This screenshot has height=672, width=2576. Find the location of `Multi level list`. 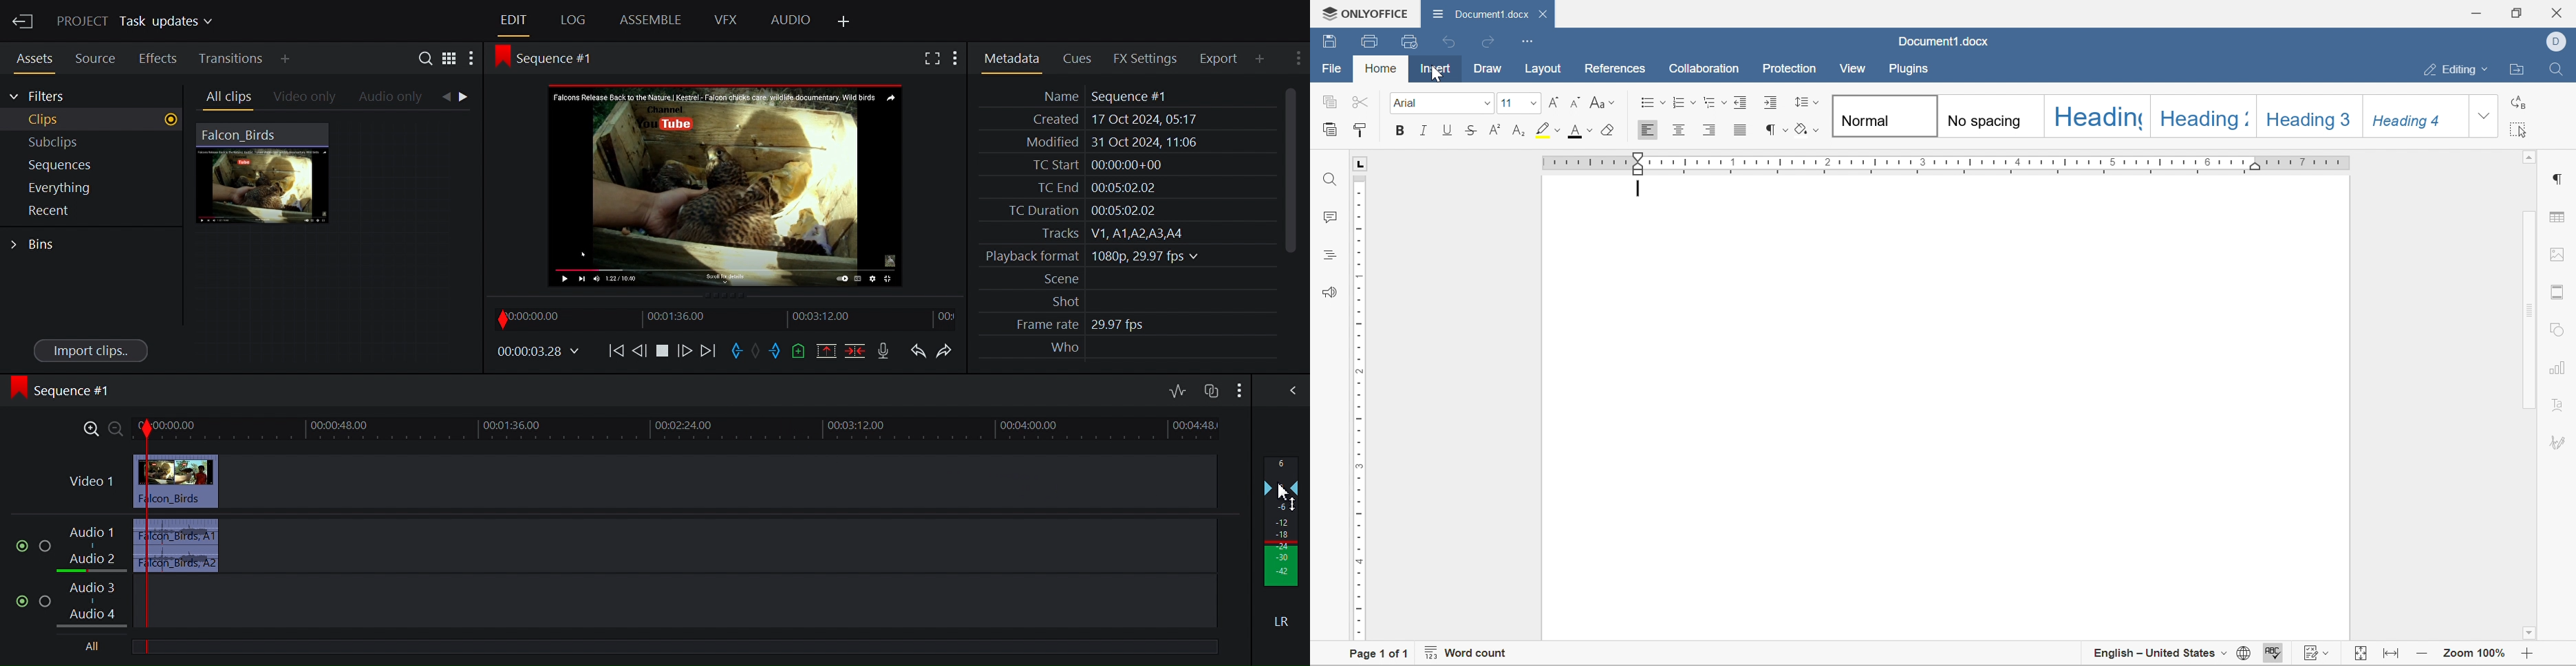

Multi level list is located at coordinates (1714, 102).